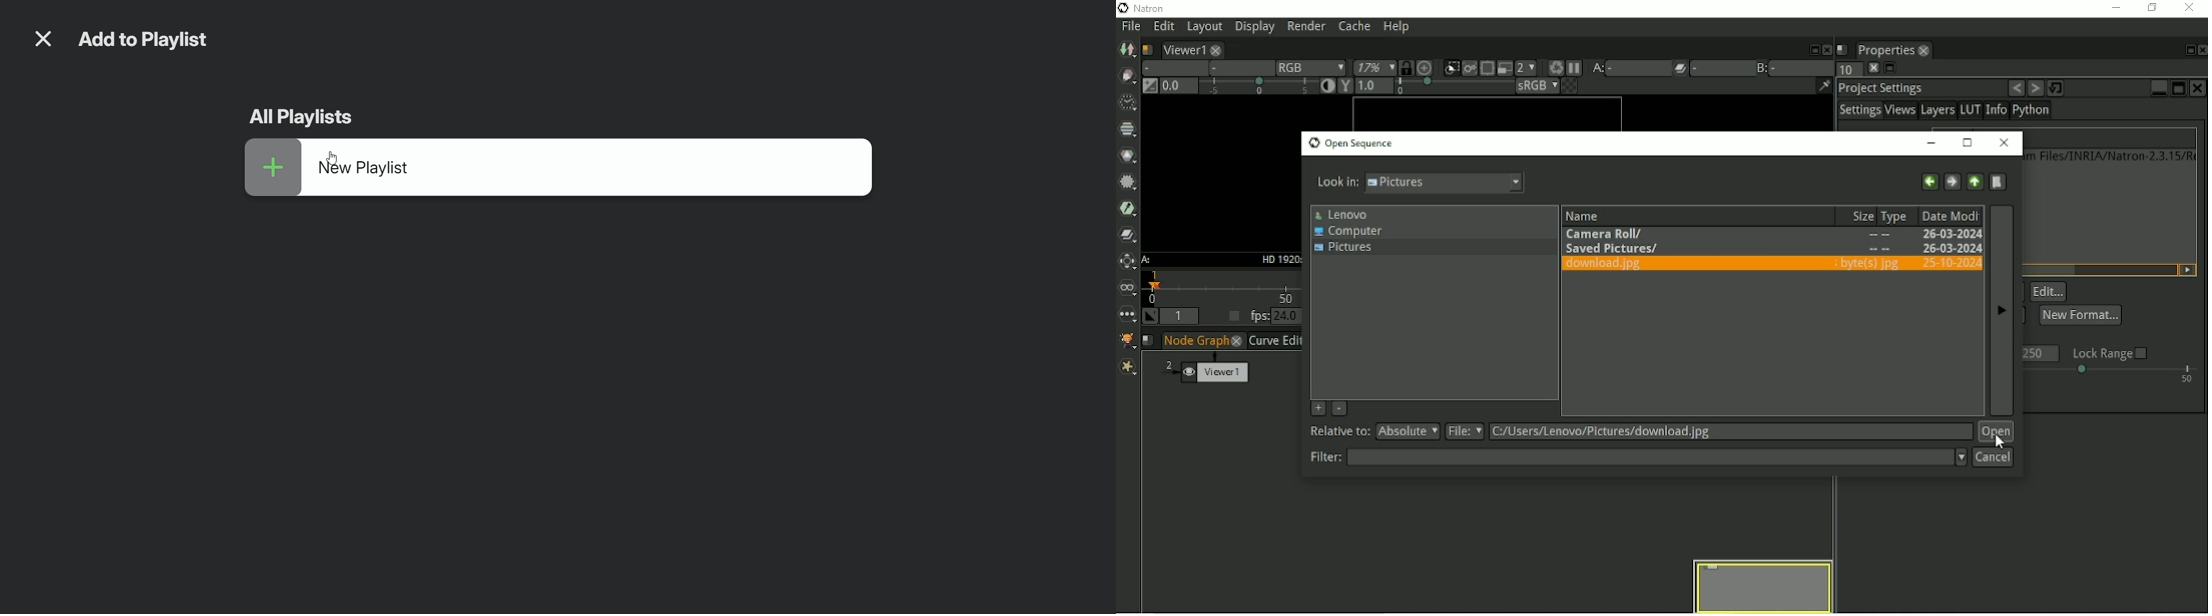 The height and width of the screenshot is (616, 2212). Describe the element at coordinates (1616, 68) in the screenshot. I see `Viewer input A` at that location.